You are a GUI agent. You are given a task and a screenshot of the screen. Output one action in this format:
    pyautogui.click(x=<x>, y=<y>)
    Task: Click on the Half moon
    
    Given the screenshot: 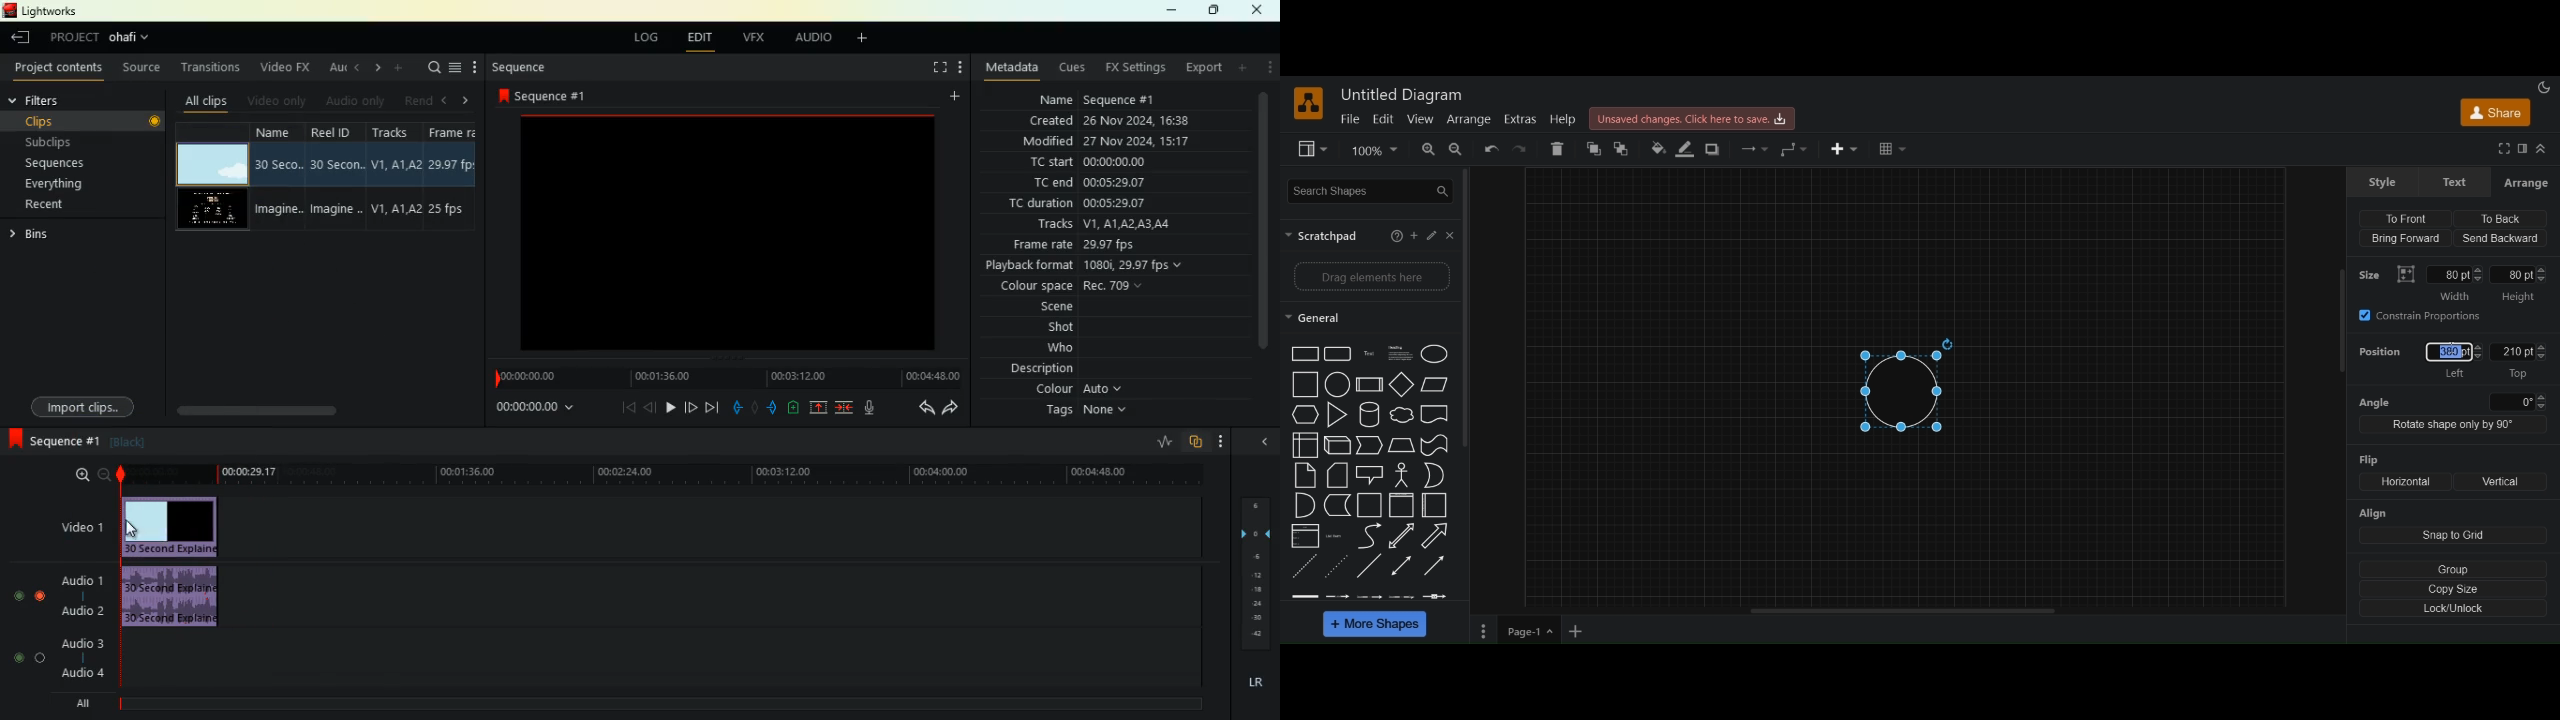 What is the action you would take?
    pyautogui.click(x=1438, y=475)
    